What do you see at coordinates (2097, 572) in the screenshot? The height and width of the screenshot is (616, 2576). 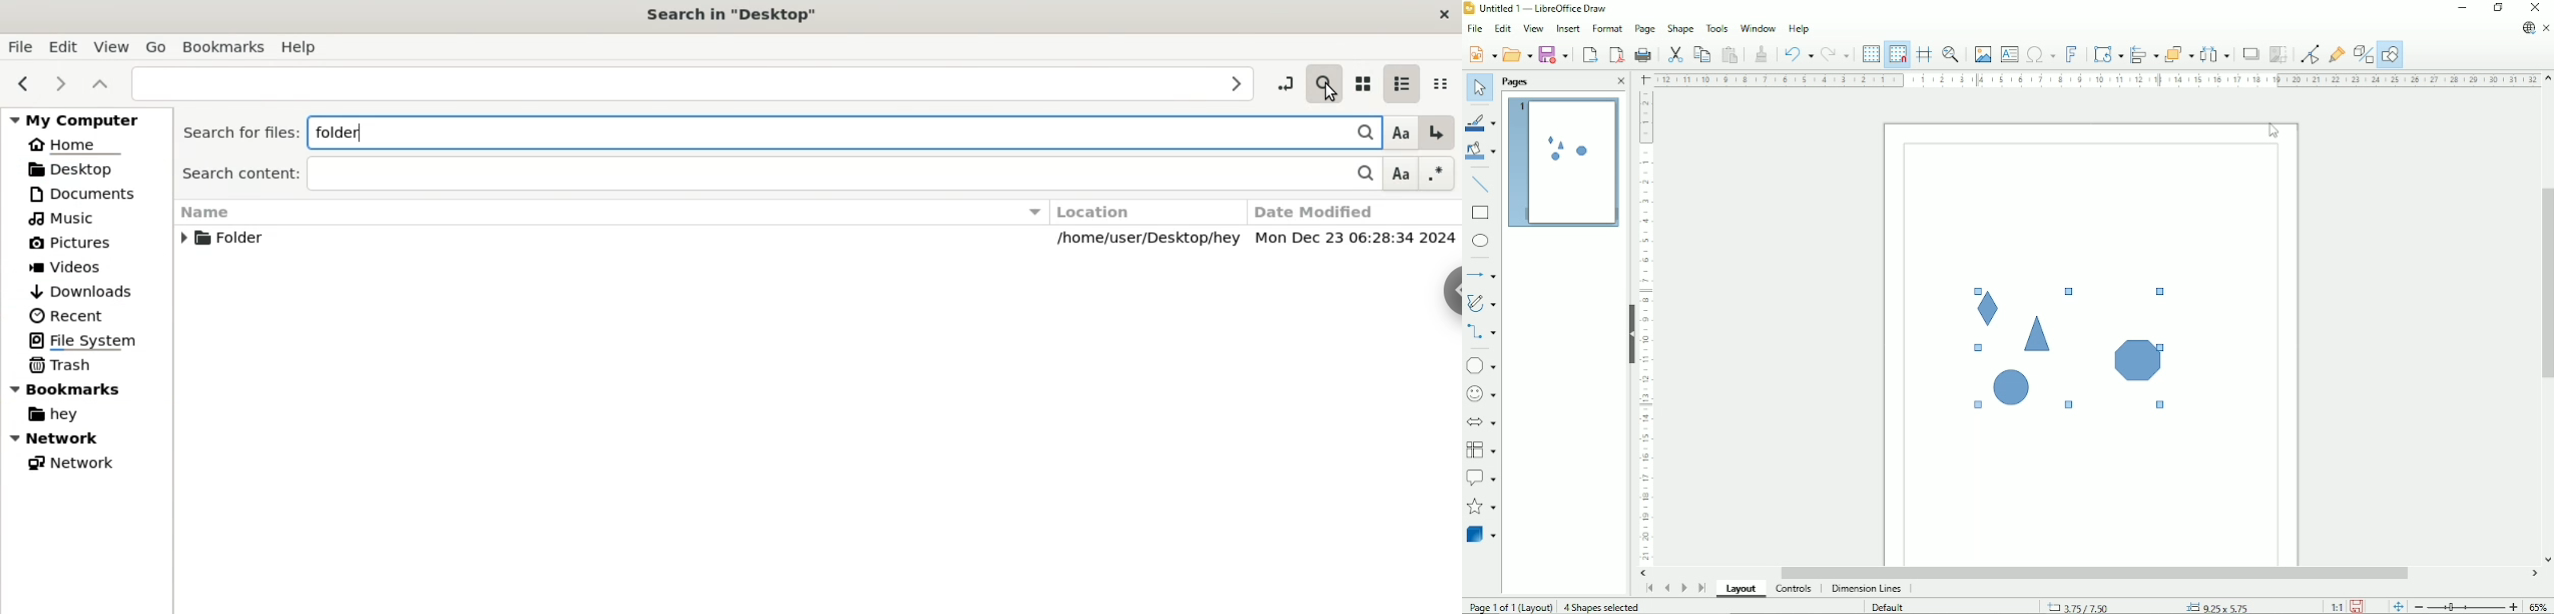 I see `Horizontal scrollbar` at bounding box center [2097, 572].